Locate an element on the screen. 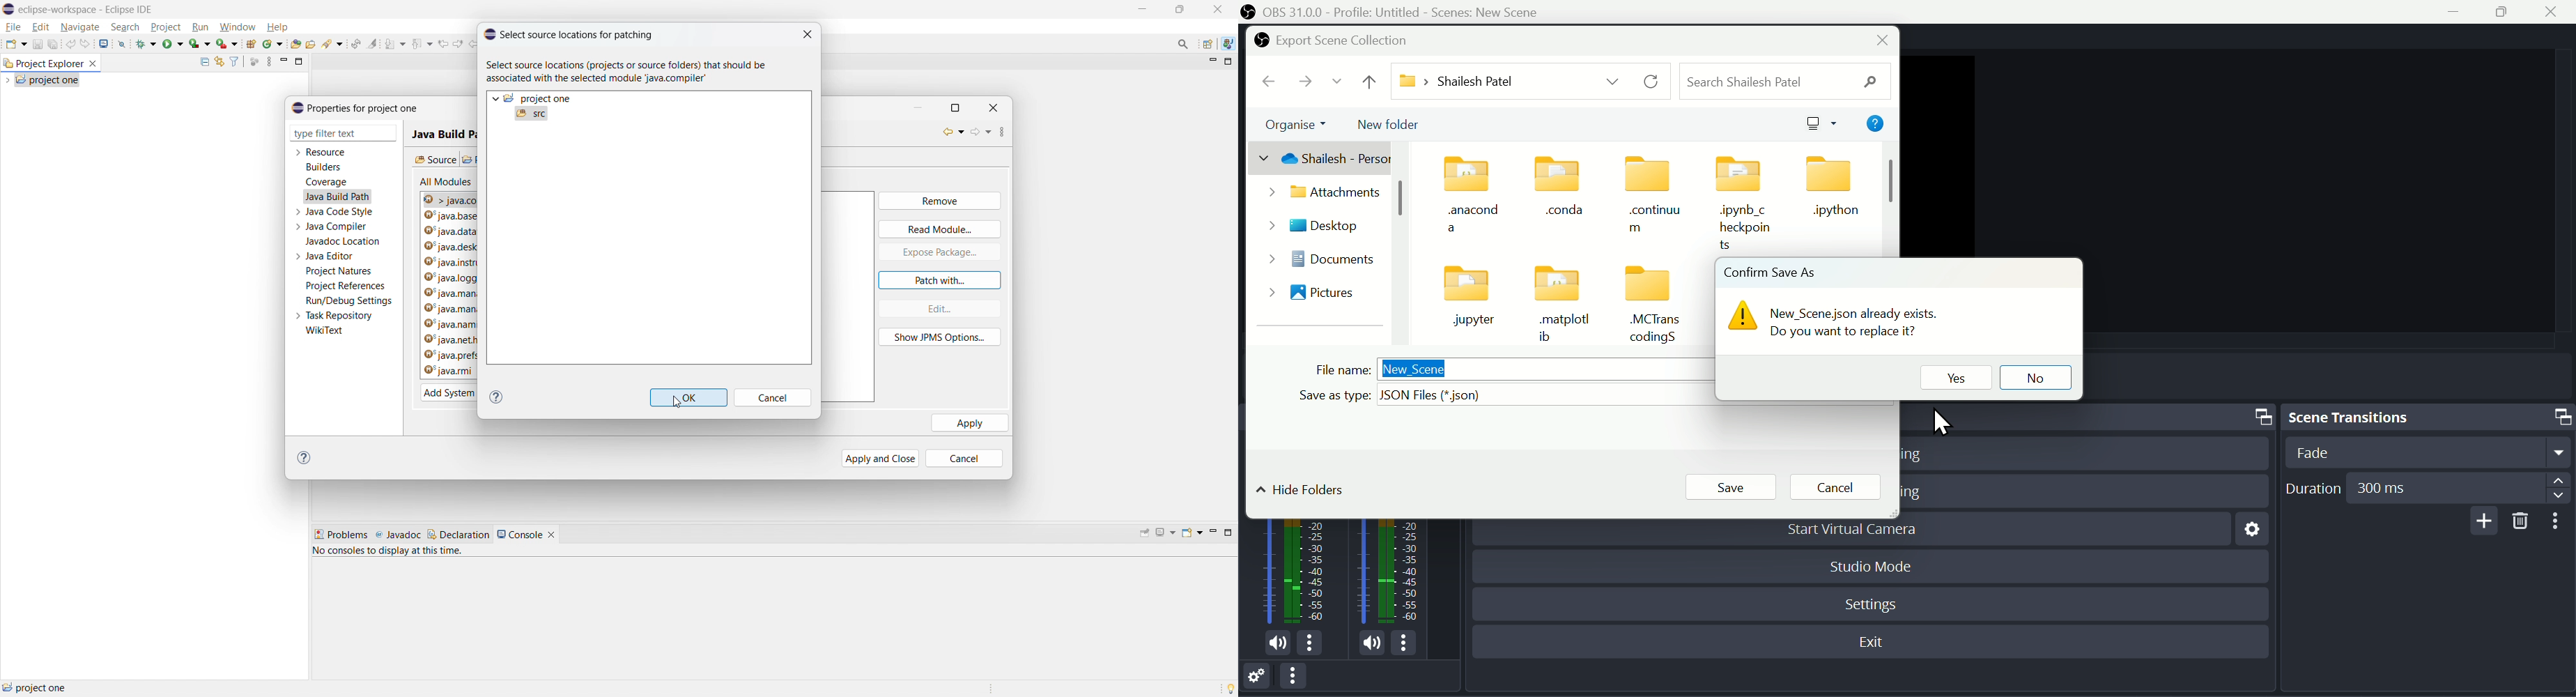 The image size is (2576, 700). project natures is located at coordinates (339, 271).